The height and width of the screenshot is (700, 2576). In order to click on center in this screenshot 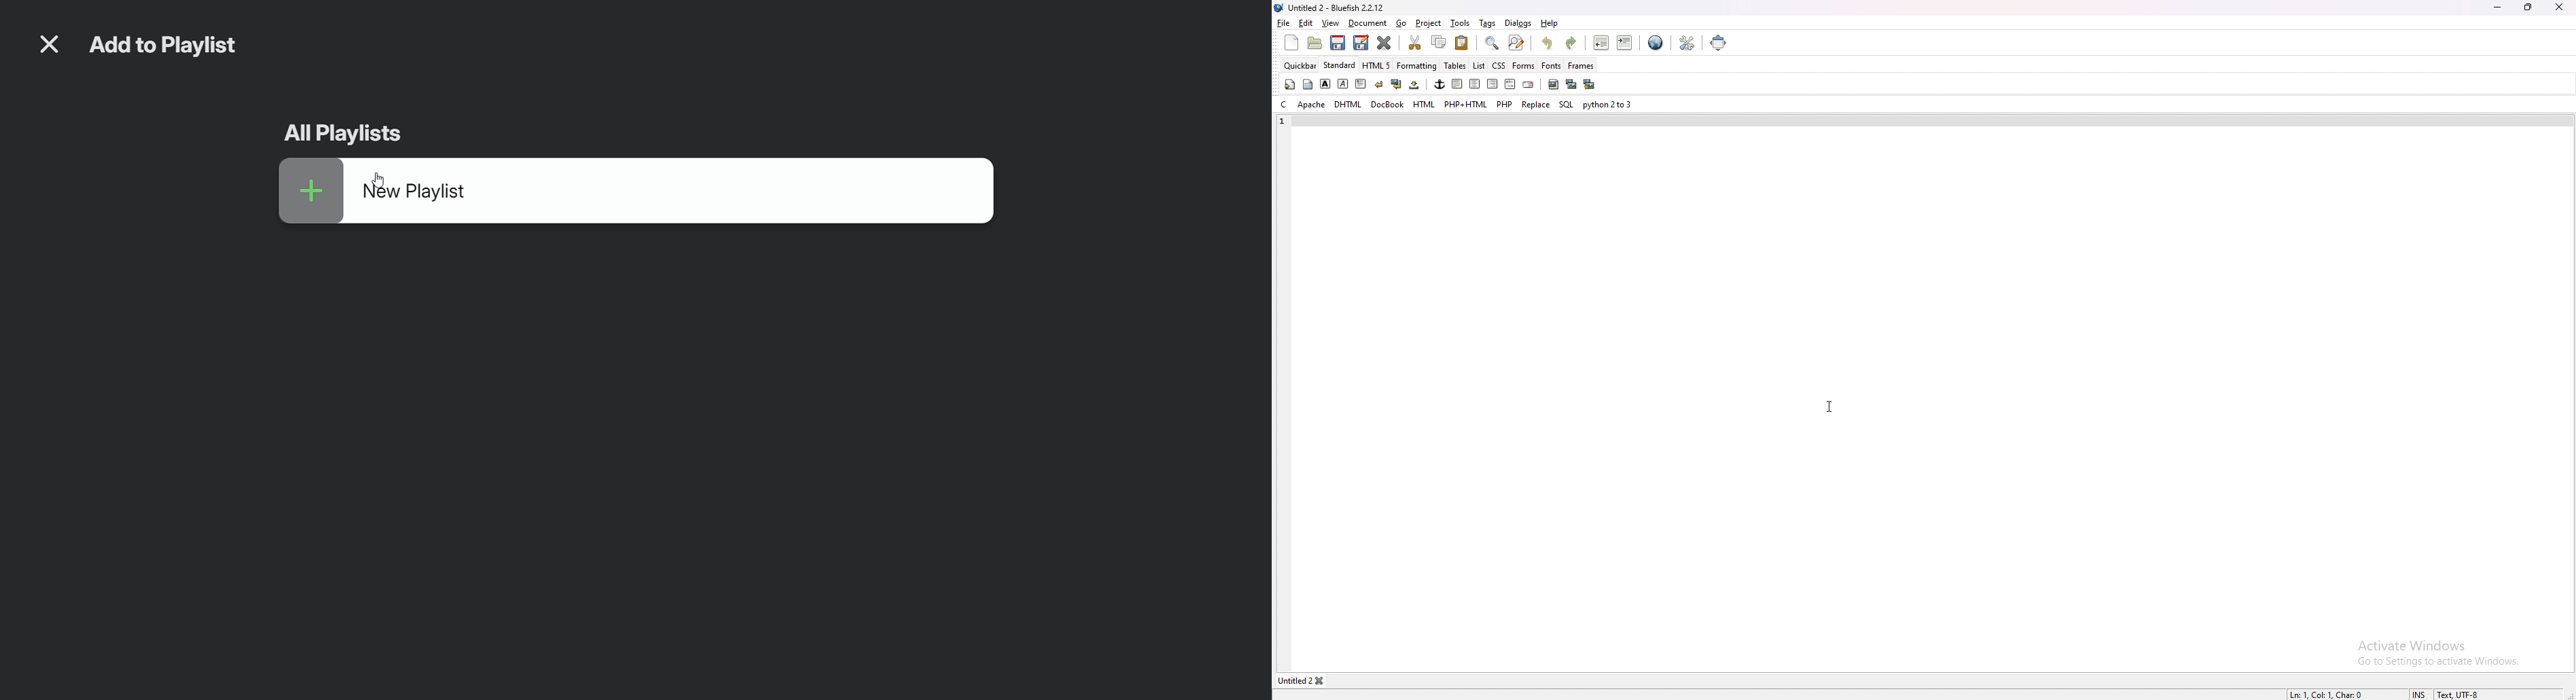, I will do `click(1476, 84)`.